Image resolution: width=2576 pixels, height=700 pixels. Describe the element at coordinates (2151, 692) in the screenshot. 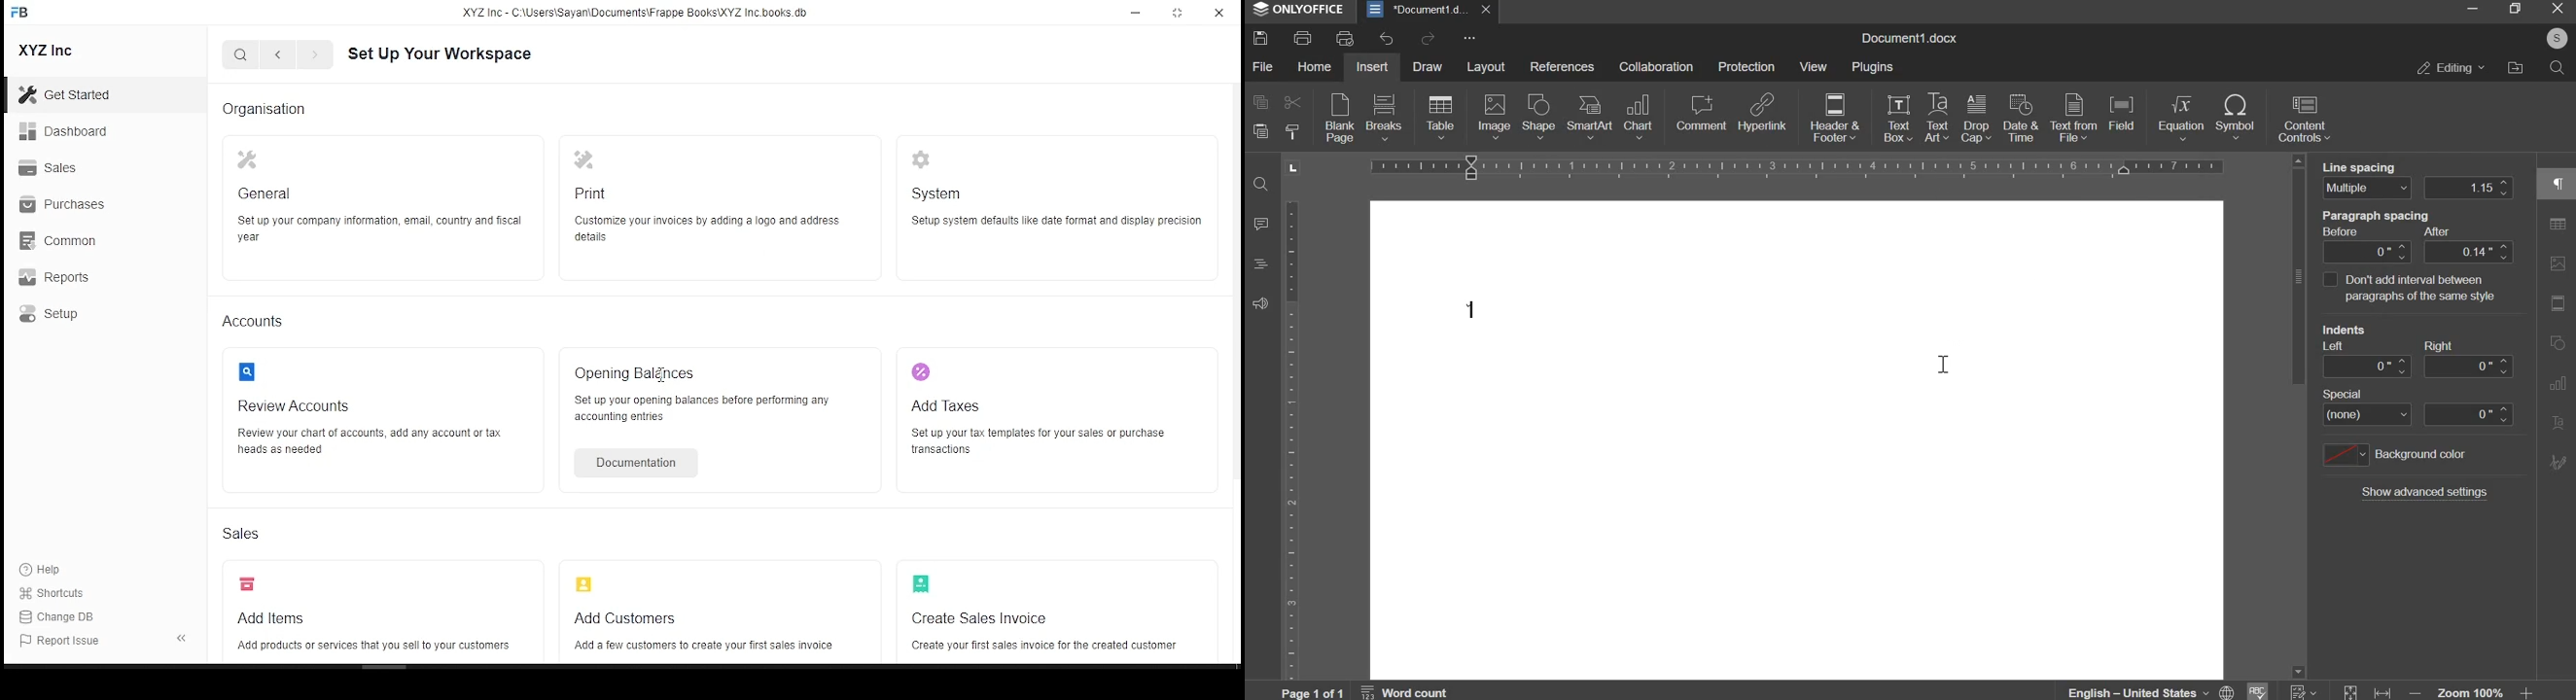

I see `English - united states` at that location.